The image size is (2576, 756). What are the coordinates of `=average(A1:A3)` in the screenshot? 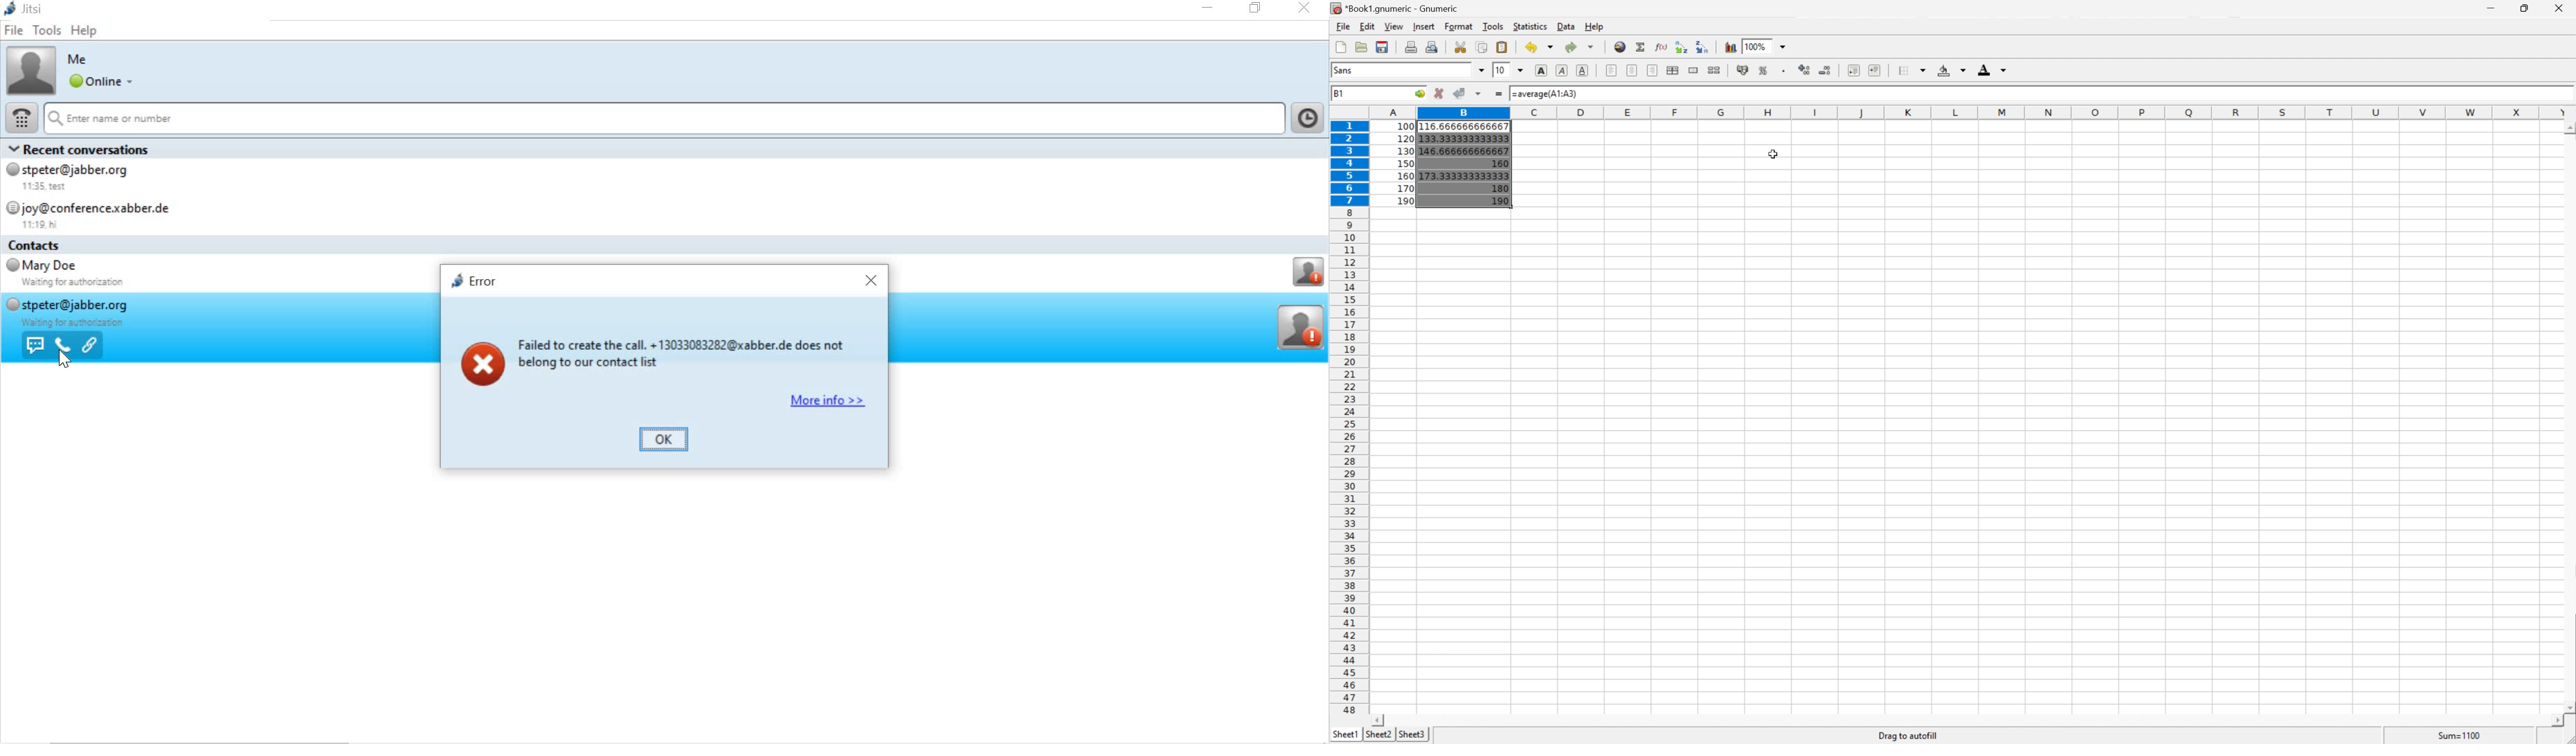 It's located at (1545, 94).